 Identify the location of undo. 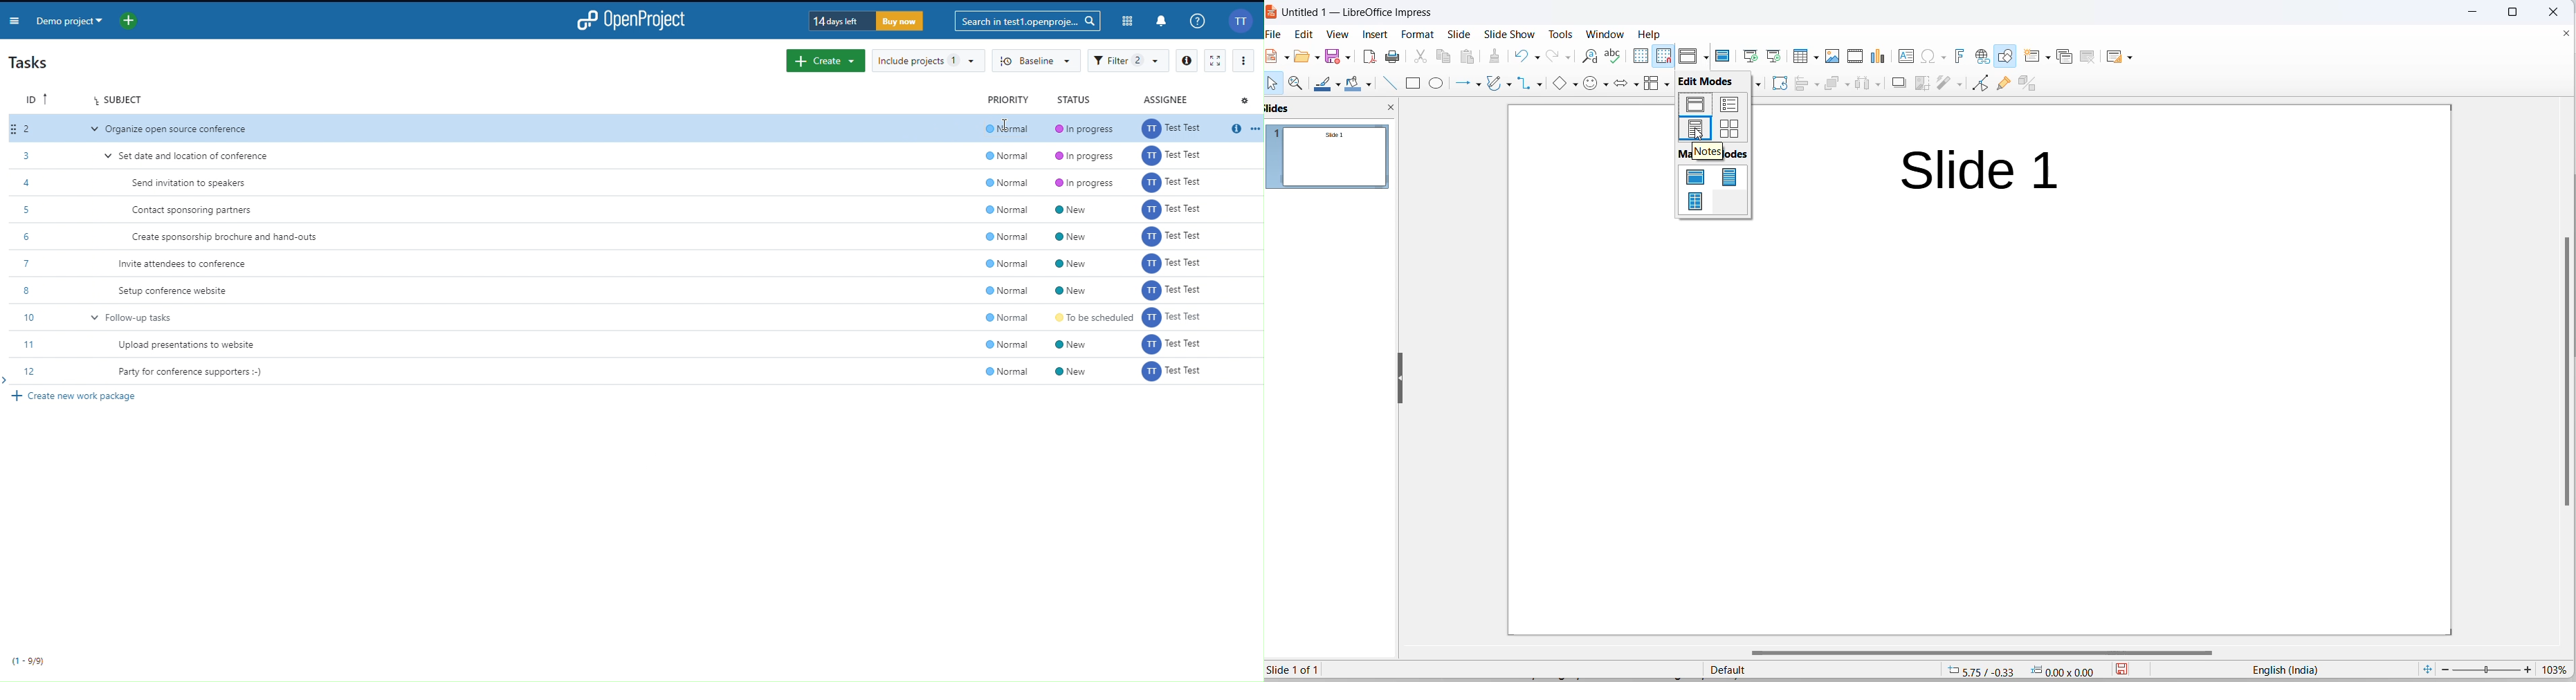
(1519, 55).